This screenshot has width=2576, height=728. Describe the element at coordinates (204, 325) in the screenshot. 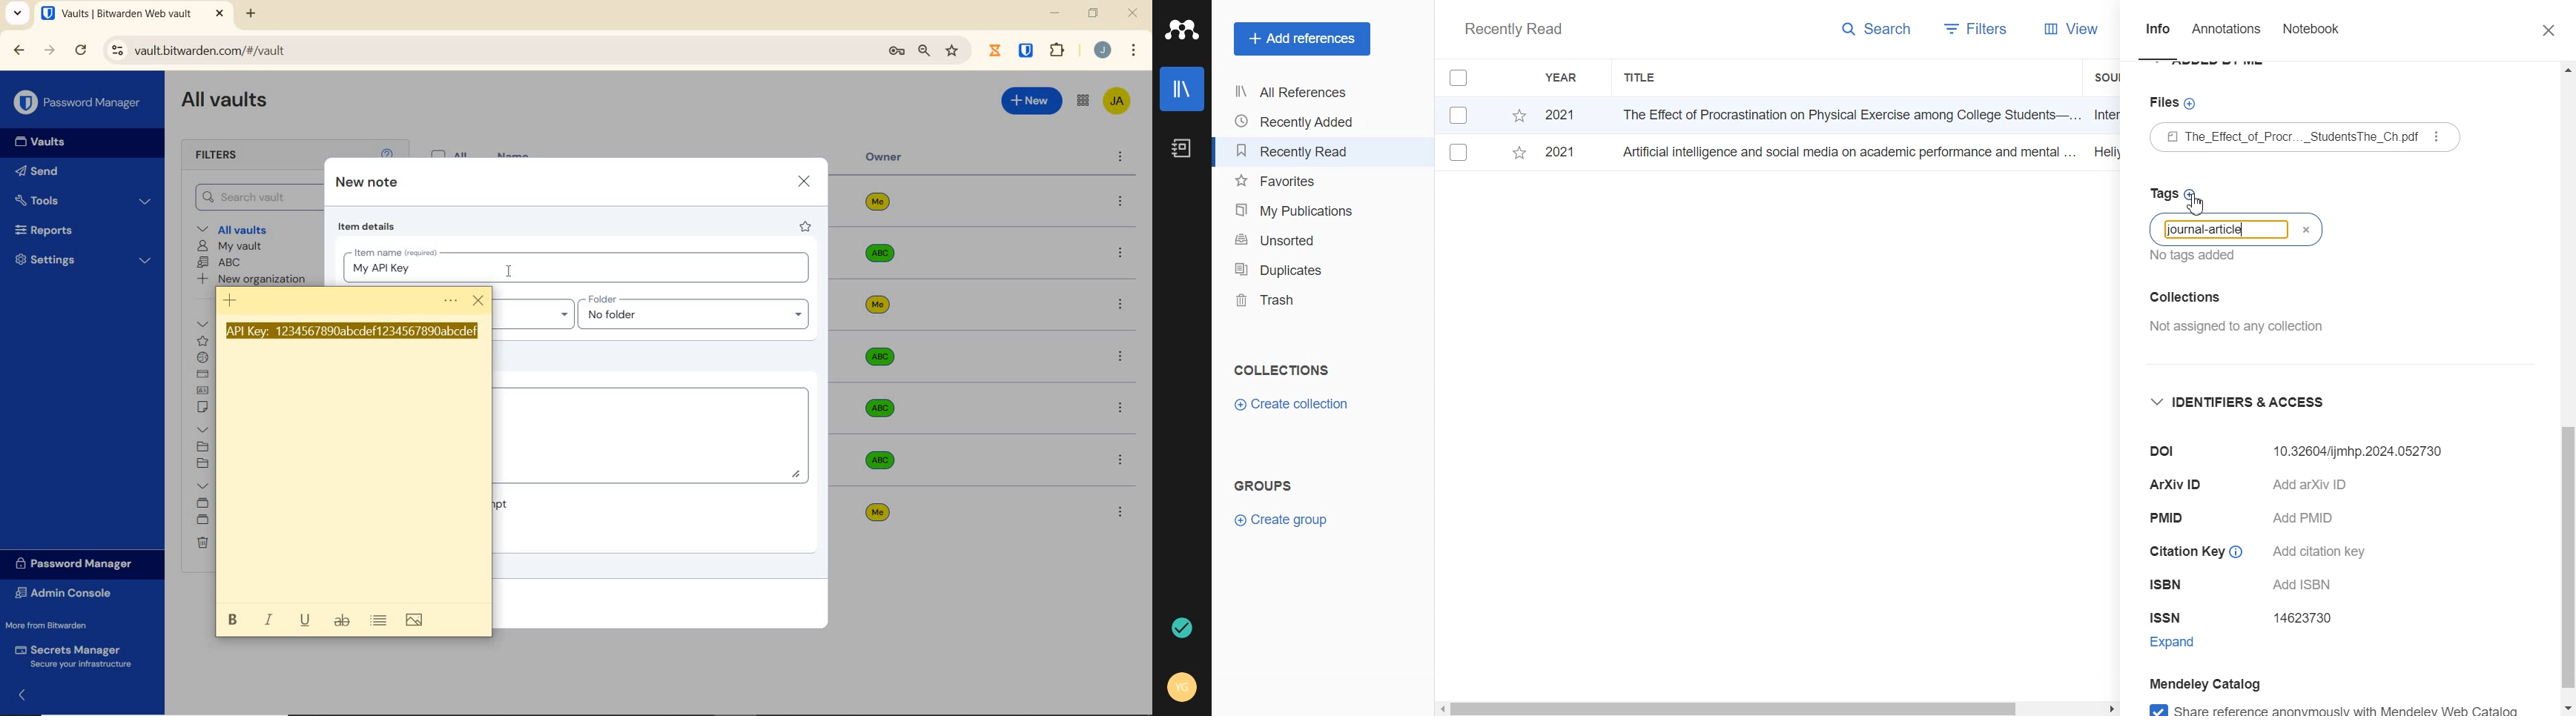

I see `All items` at that location.